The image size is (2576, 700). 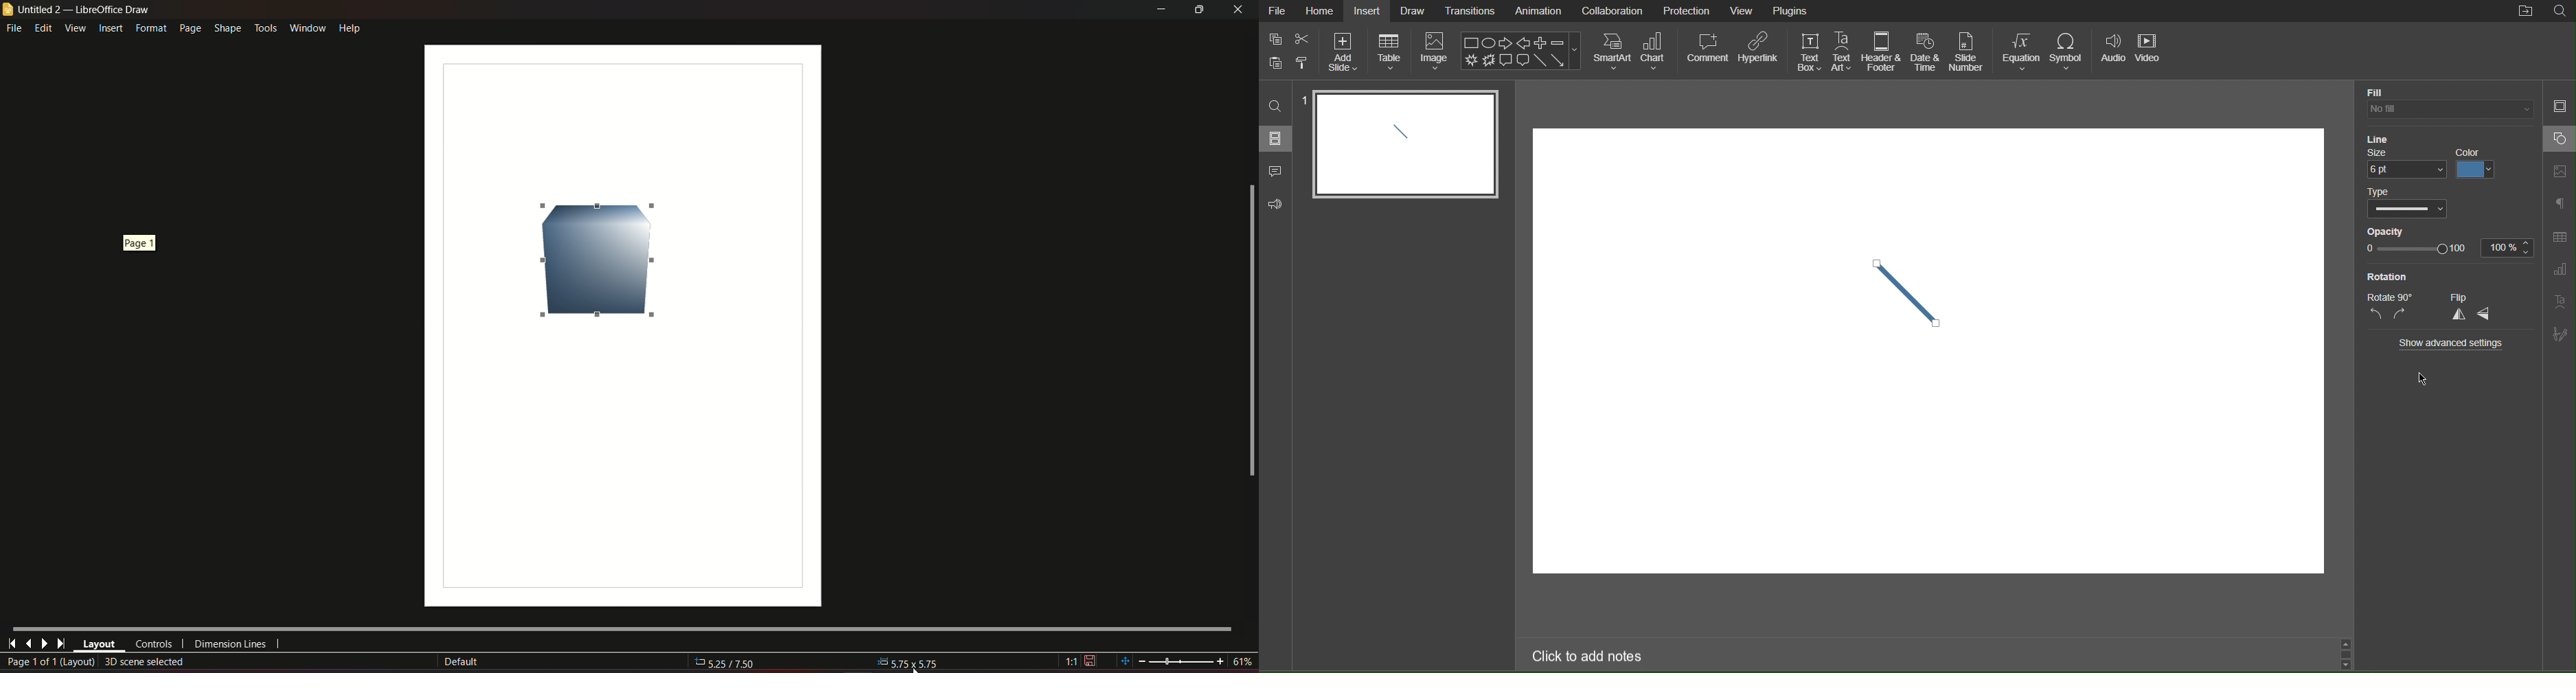 I want to click on last page, so click(x=60, y=644).